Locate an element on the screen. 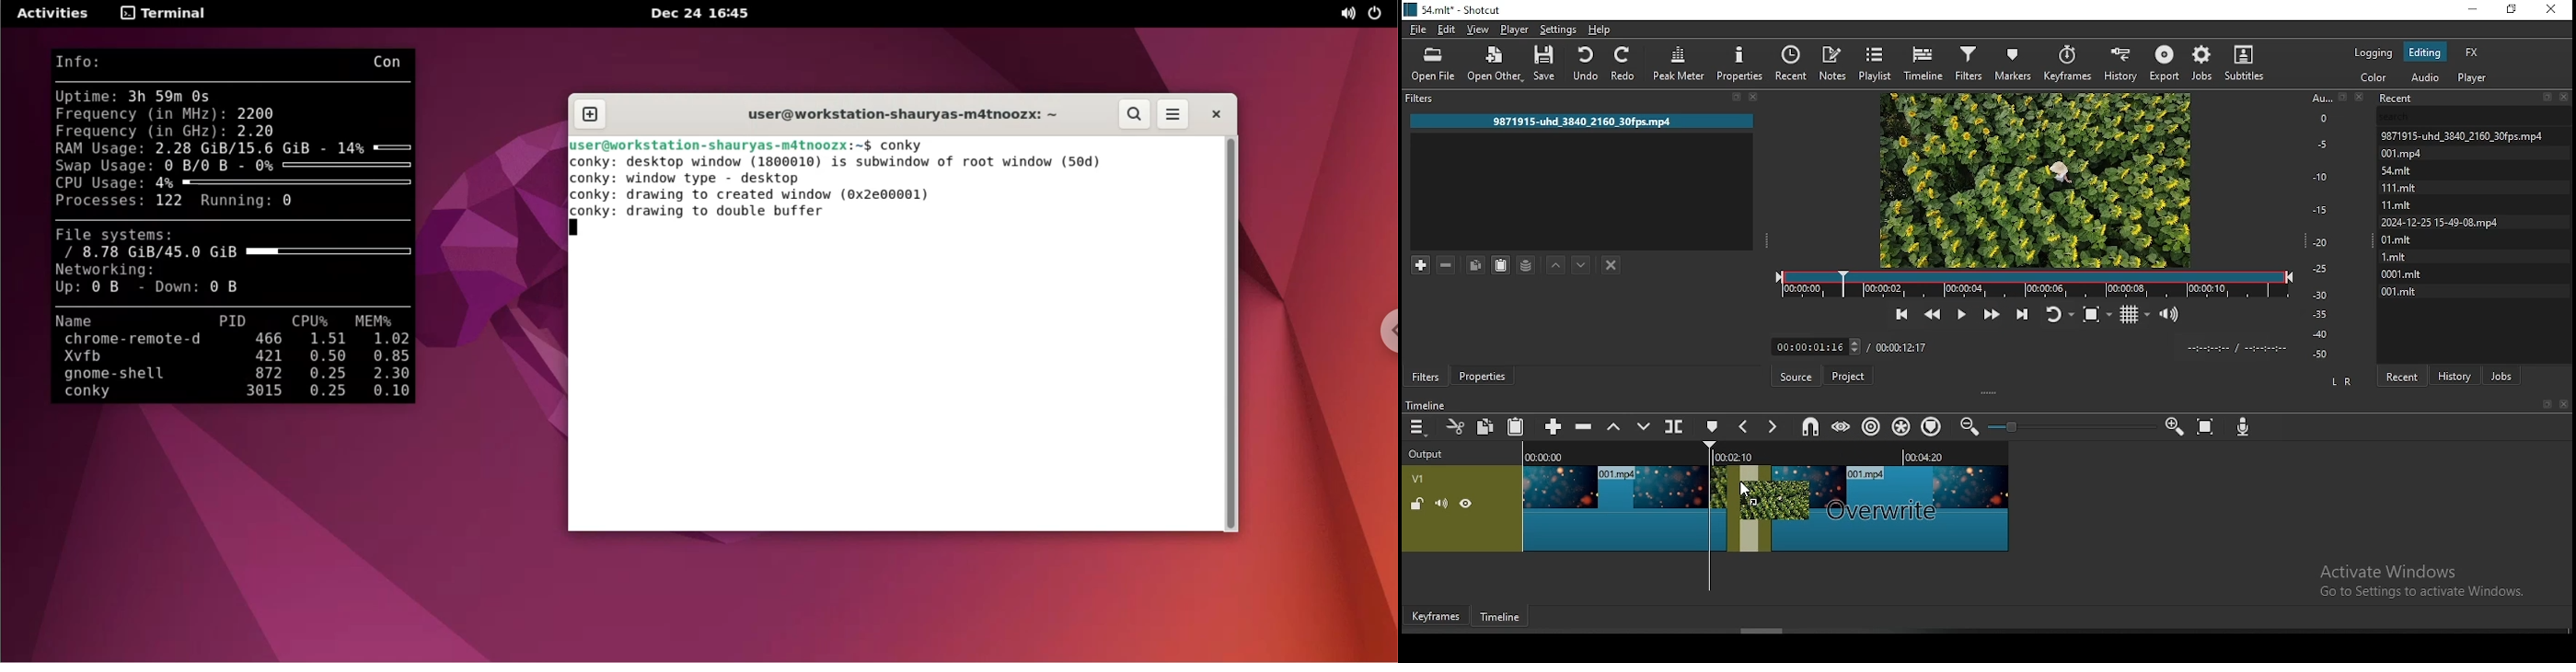 The width and height of the screenshot is (2576, 672). timer is located at coordinates (2233, 347).